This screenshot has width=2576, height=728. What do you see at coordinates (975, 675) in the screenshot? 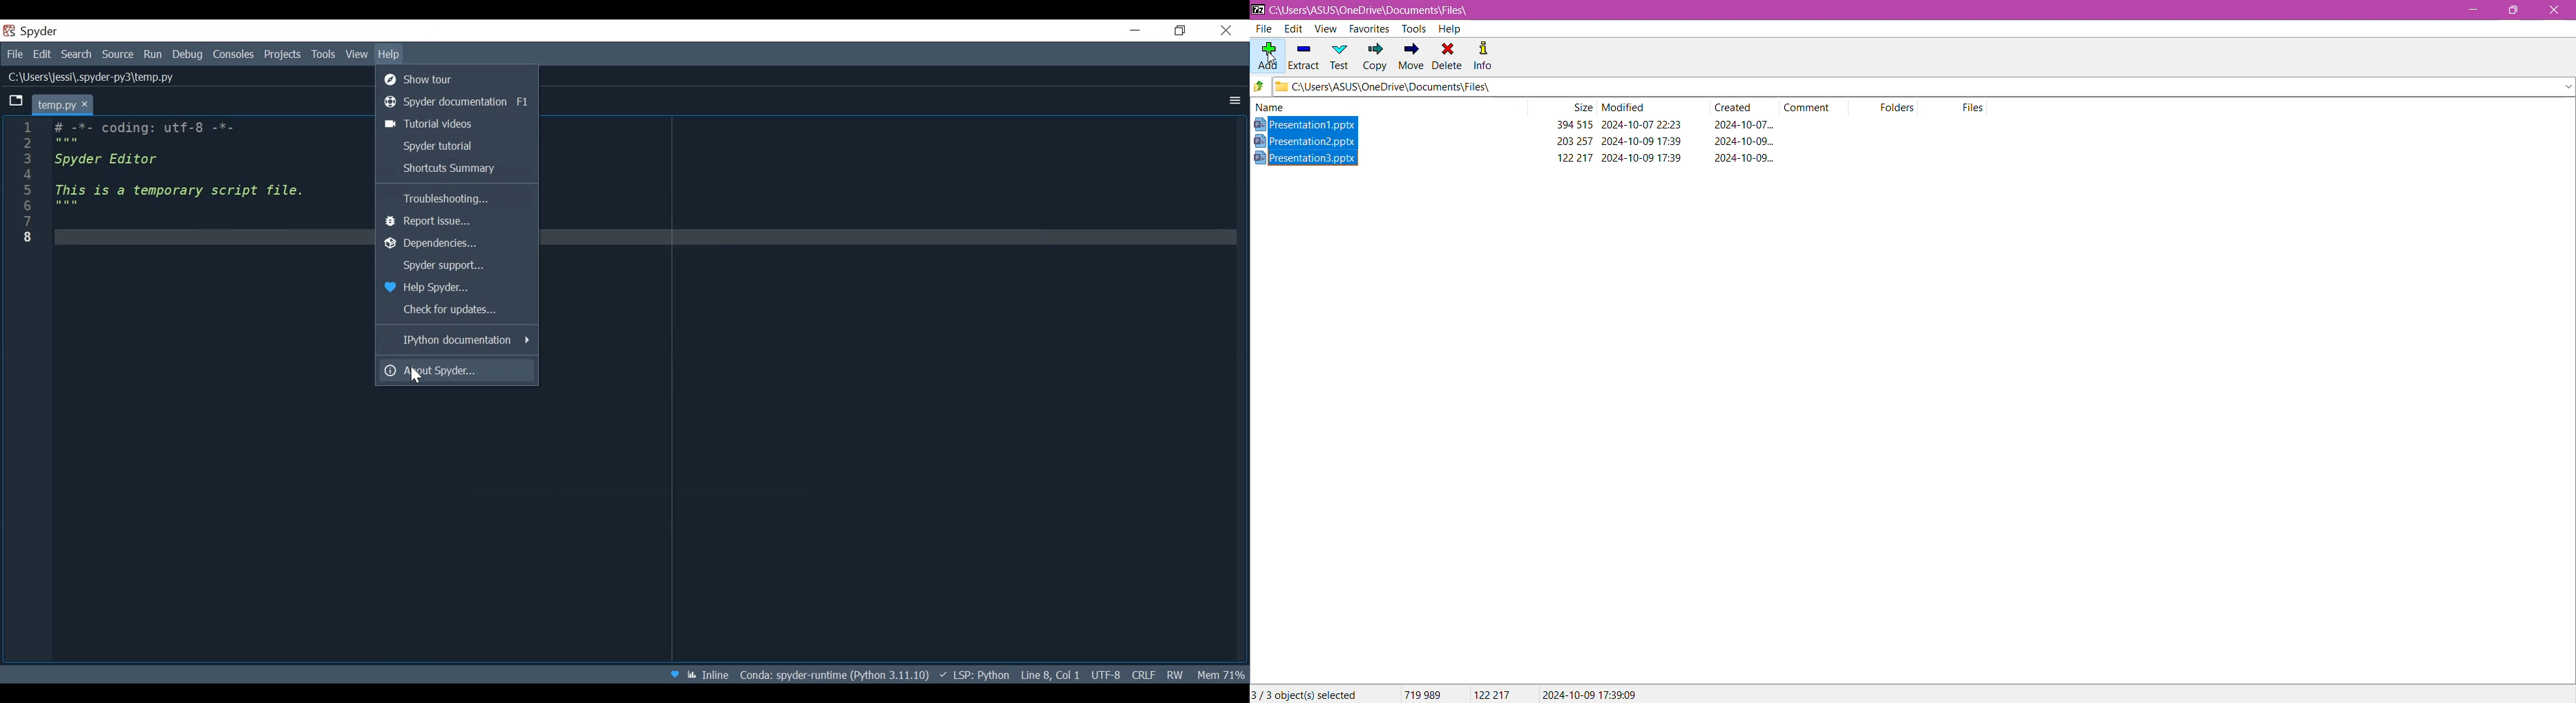
I see `Language` at bounding box center [975, 675].